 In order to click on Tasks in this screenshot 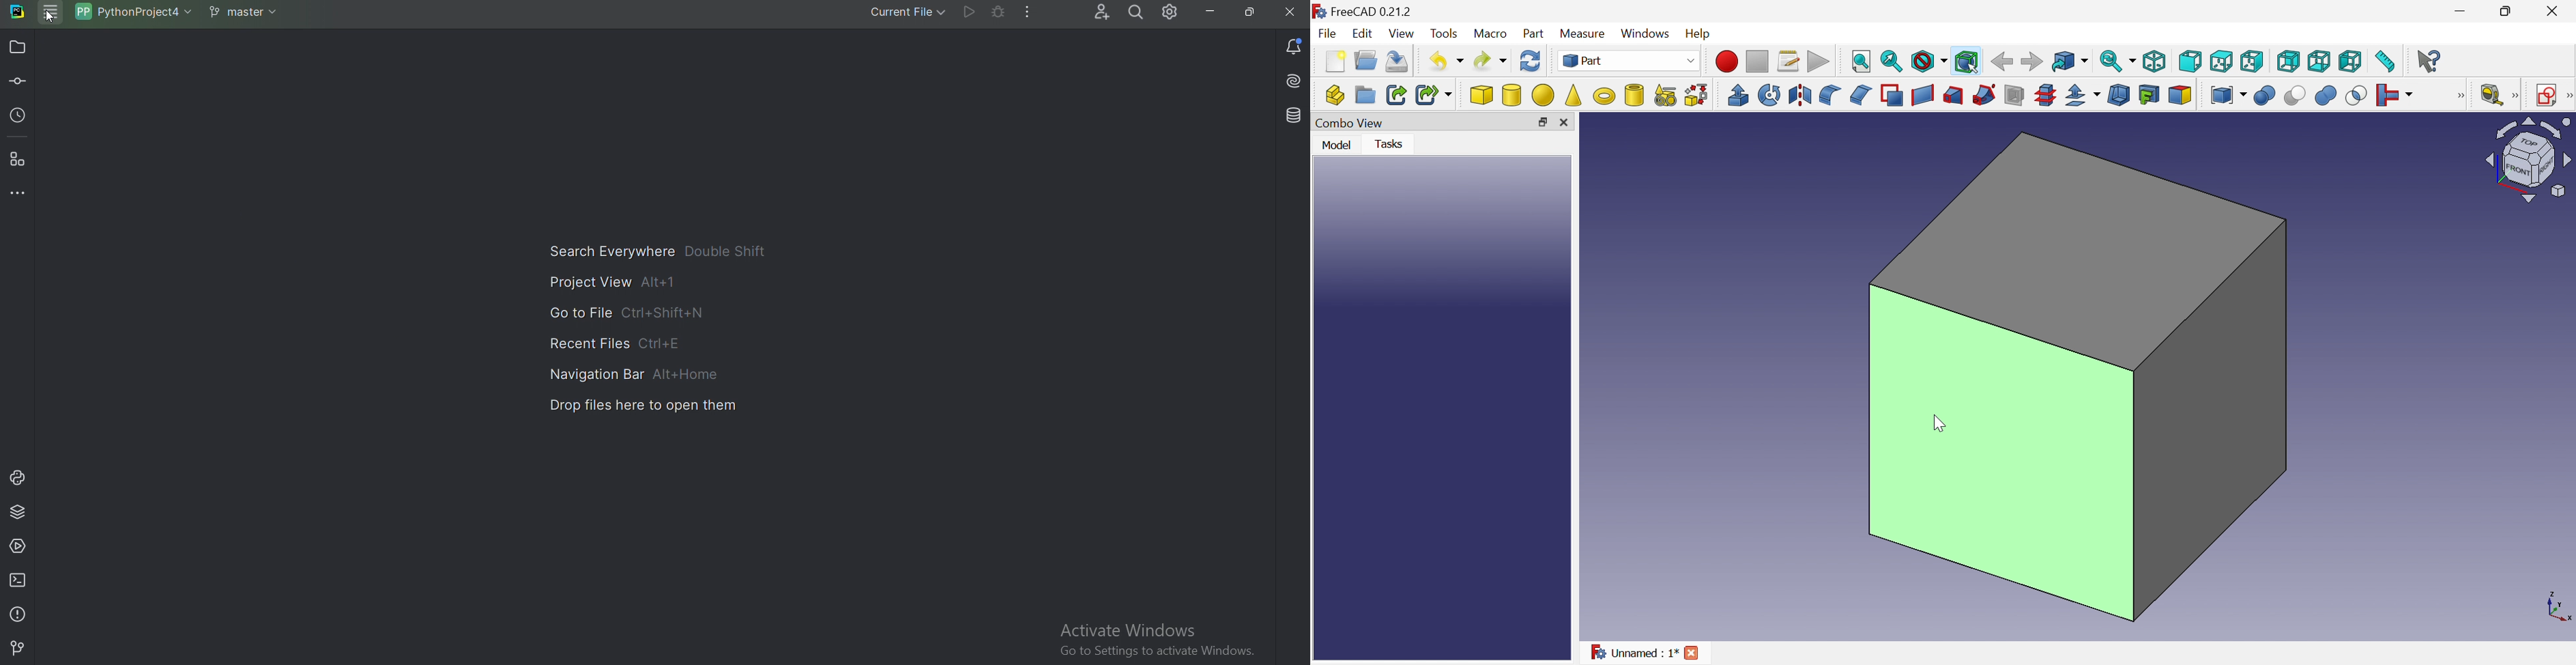, I will do `click(1393, 143)`.